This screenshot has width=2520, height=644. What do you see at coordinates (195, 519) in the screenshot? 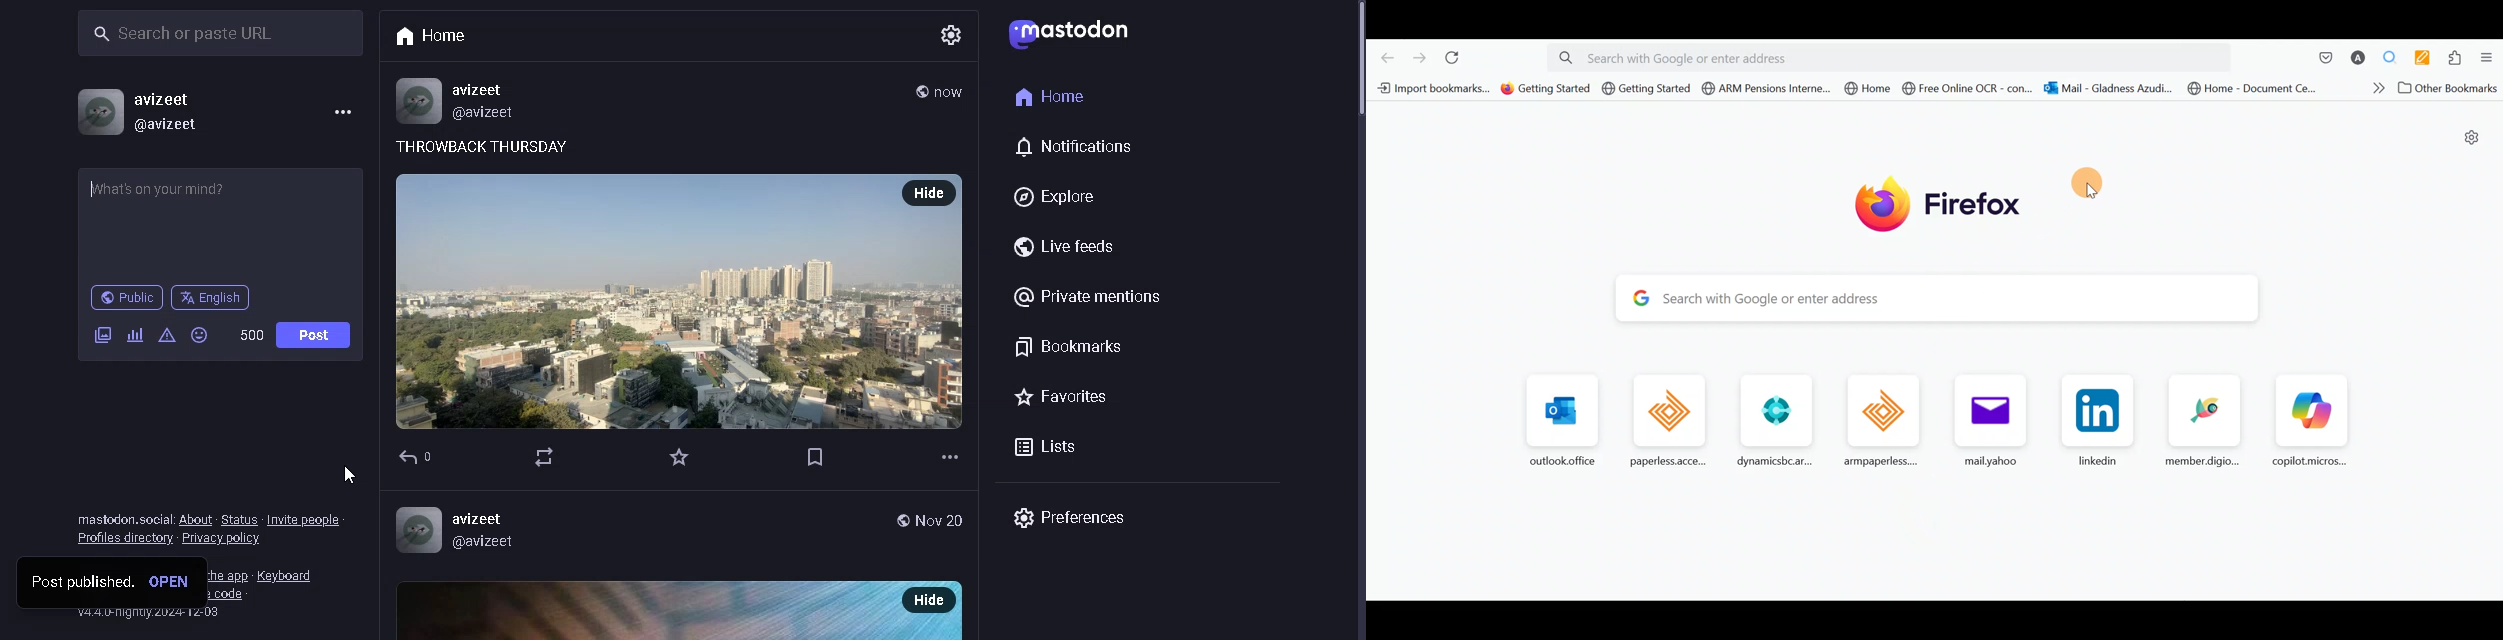
I see `about` at bounding box center [195, 519].